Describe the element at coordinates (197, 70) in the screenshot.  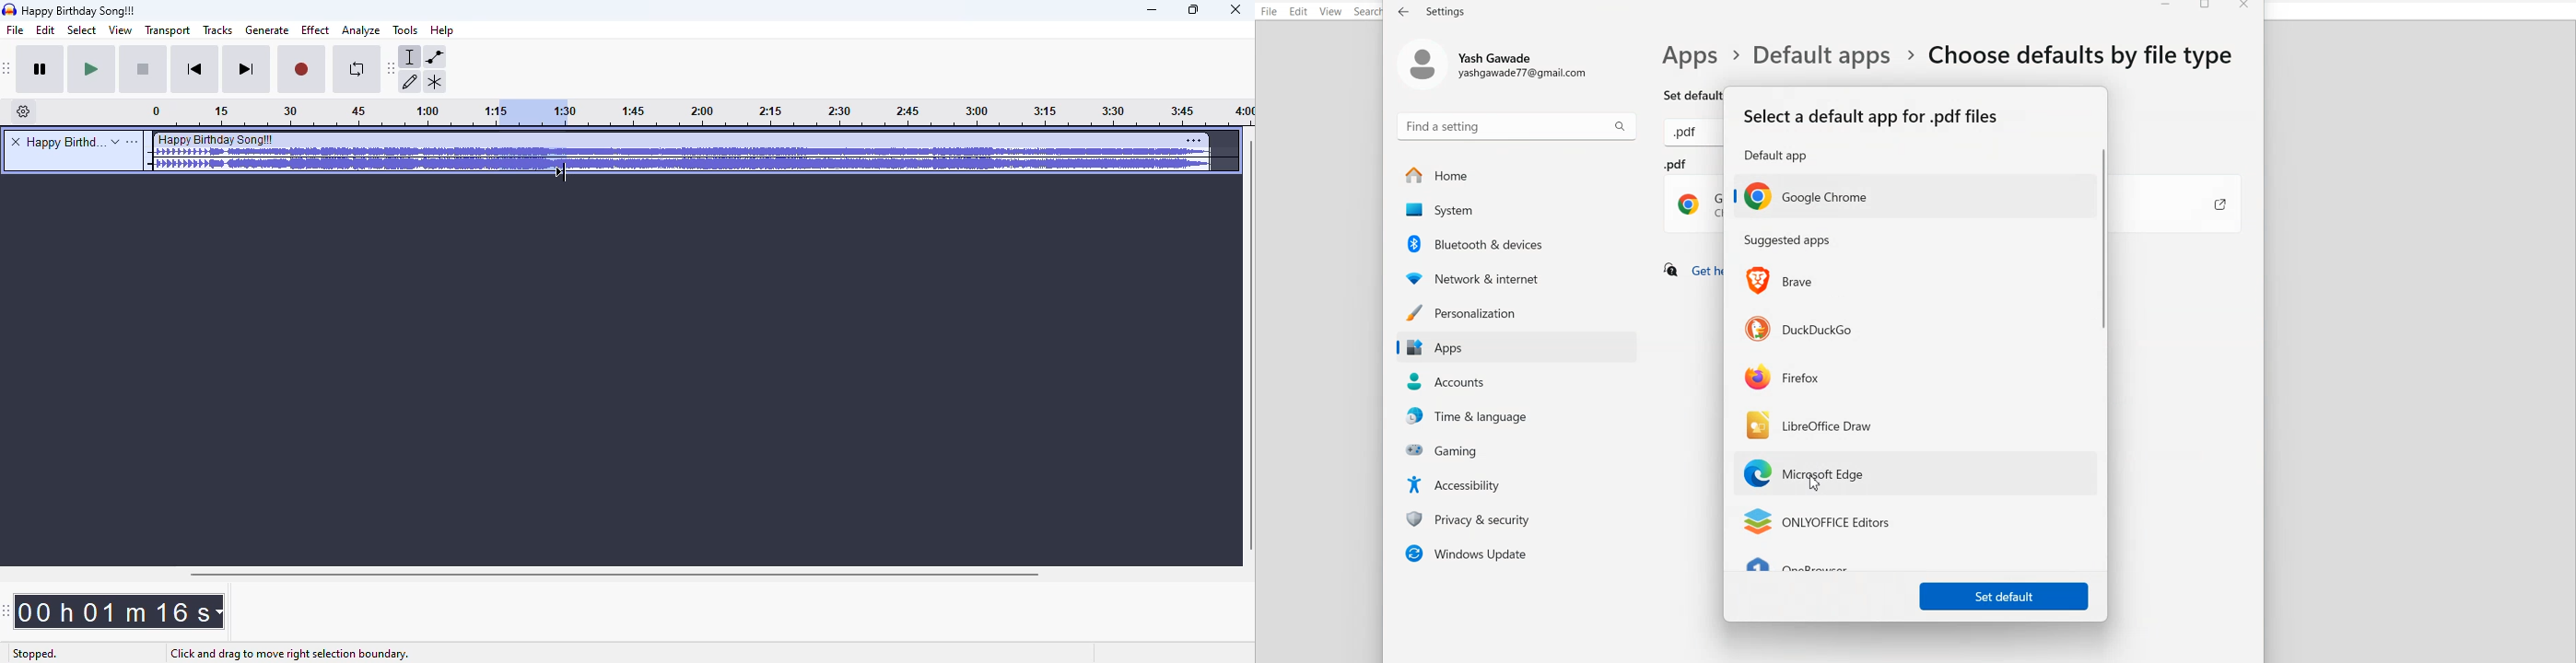
I see `skip to start` at that location.